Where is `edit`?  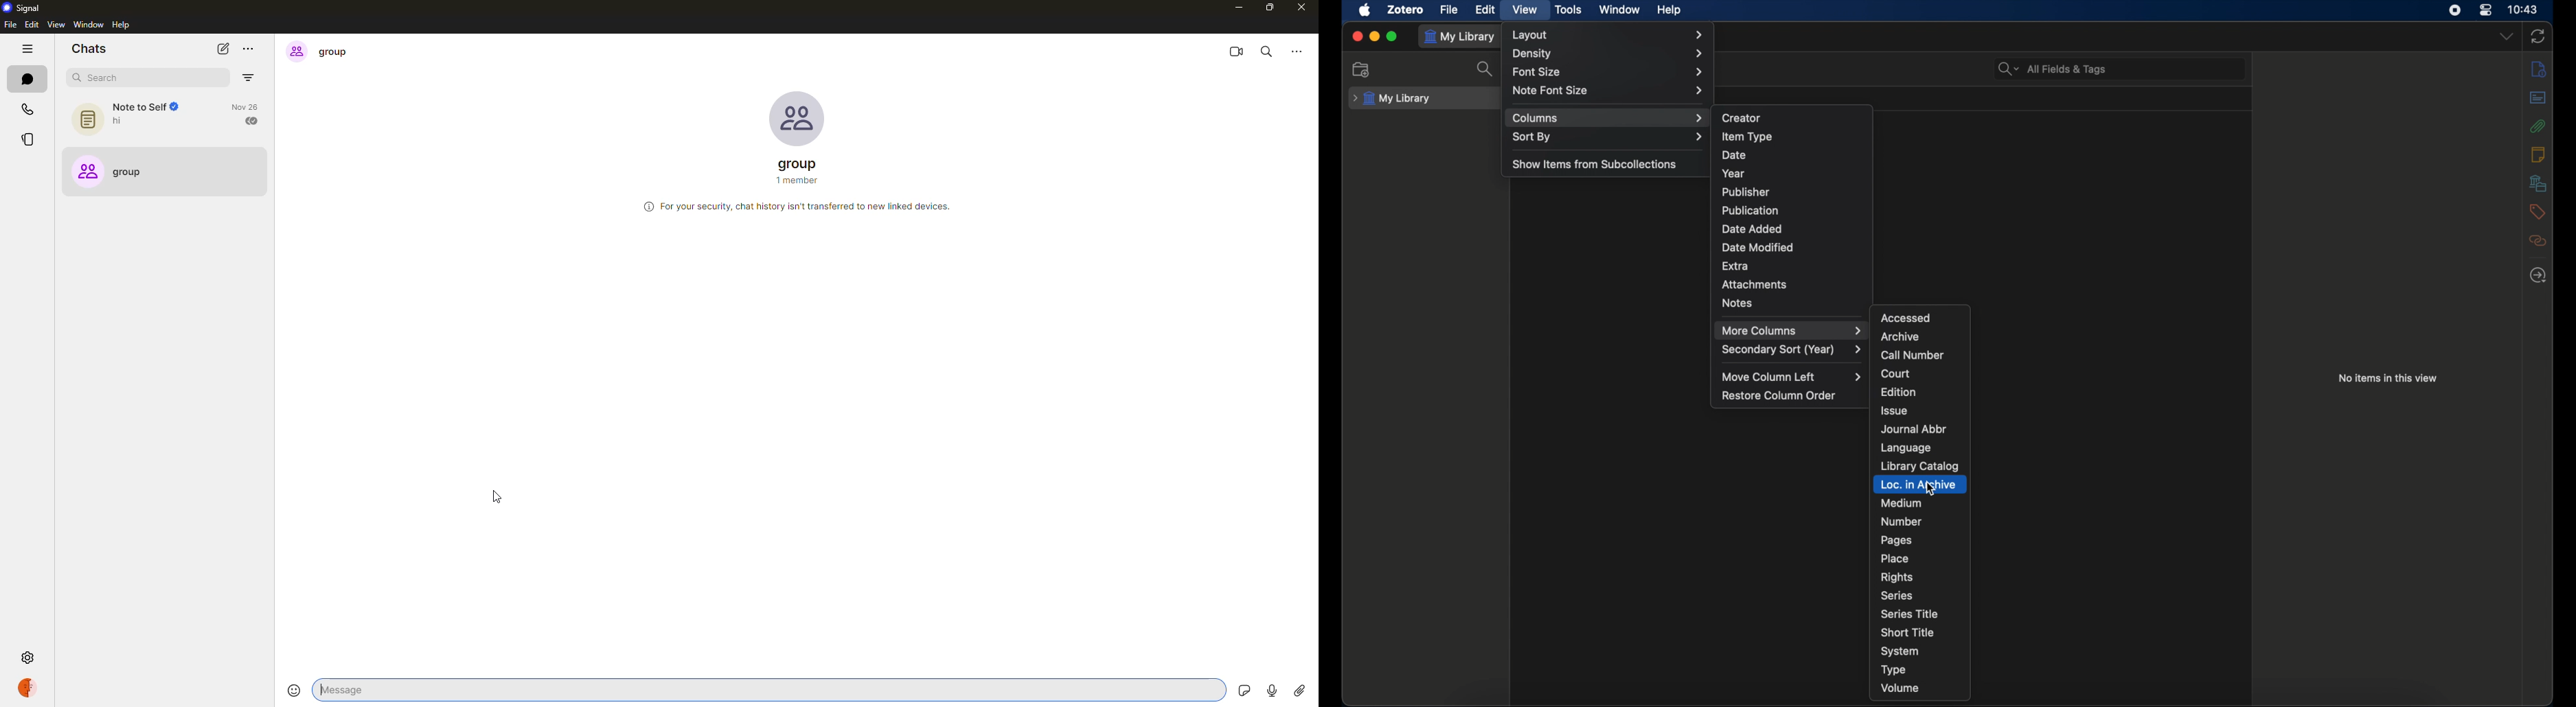 edit is located at coordinates (1487, 10).